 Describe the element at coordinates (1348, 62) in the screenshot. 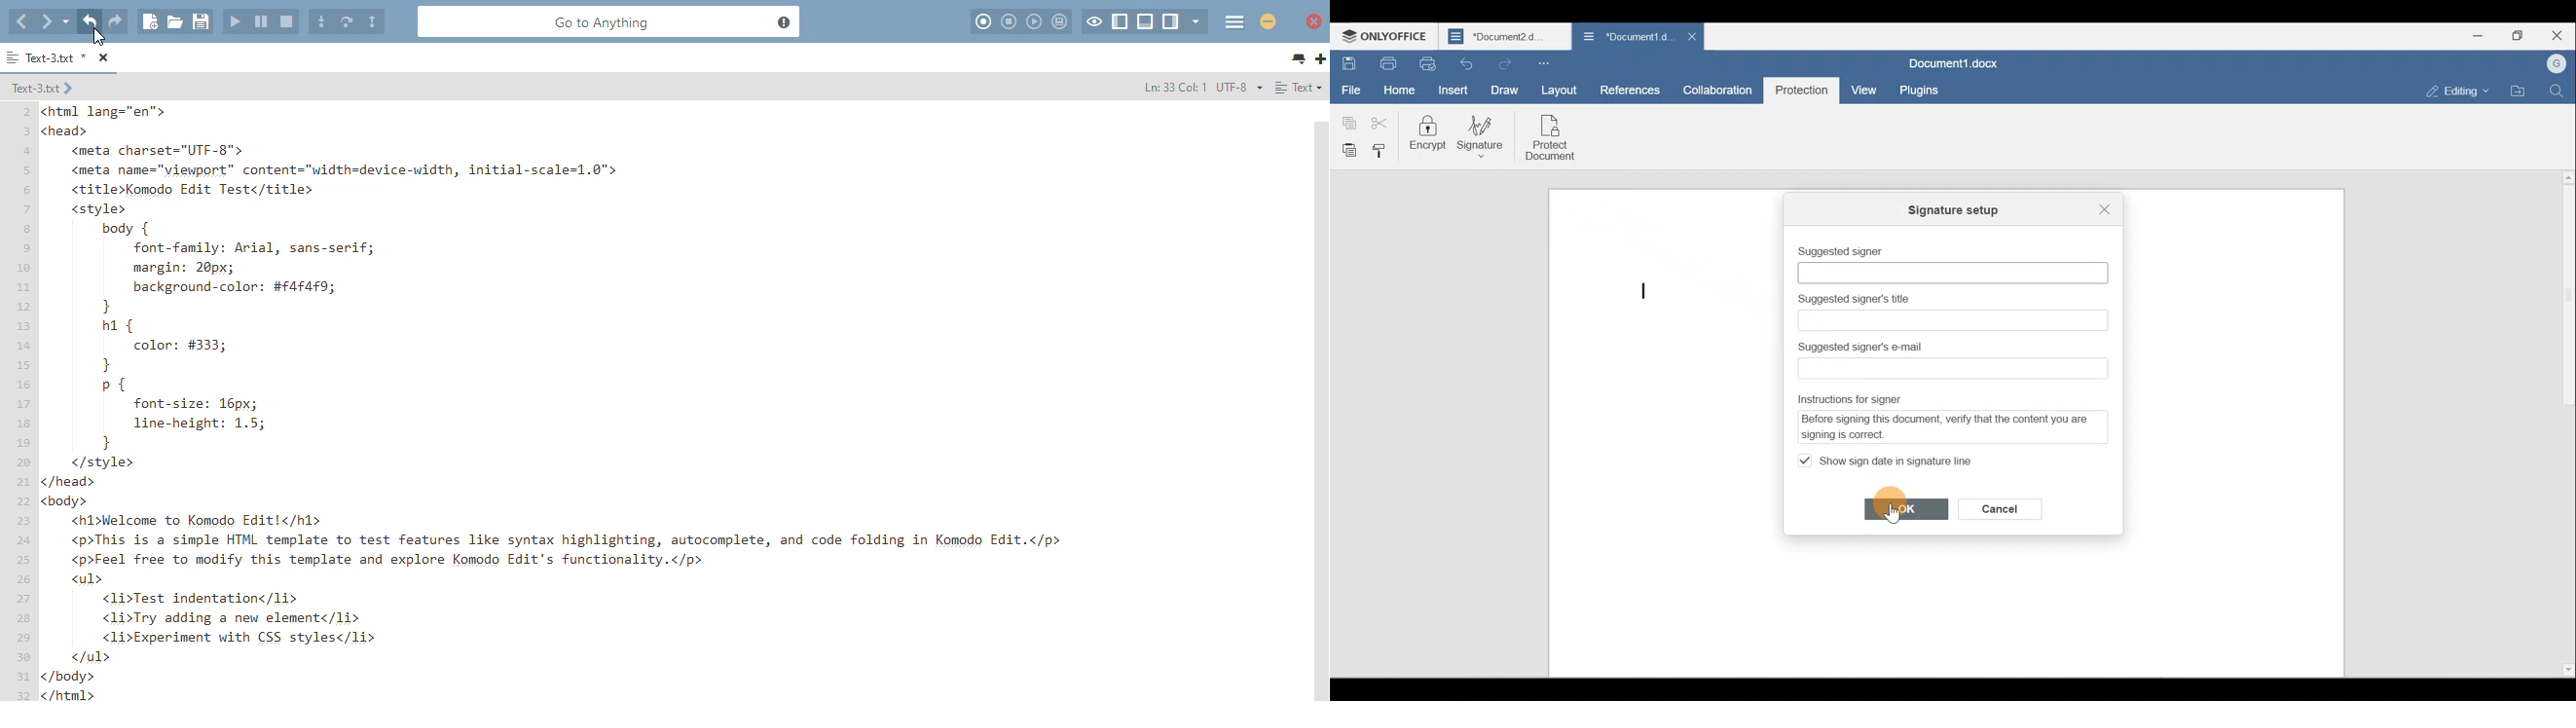

I see `Save` at that location.